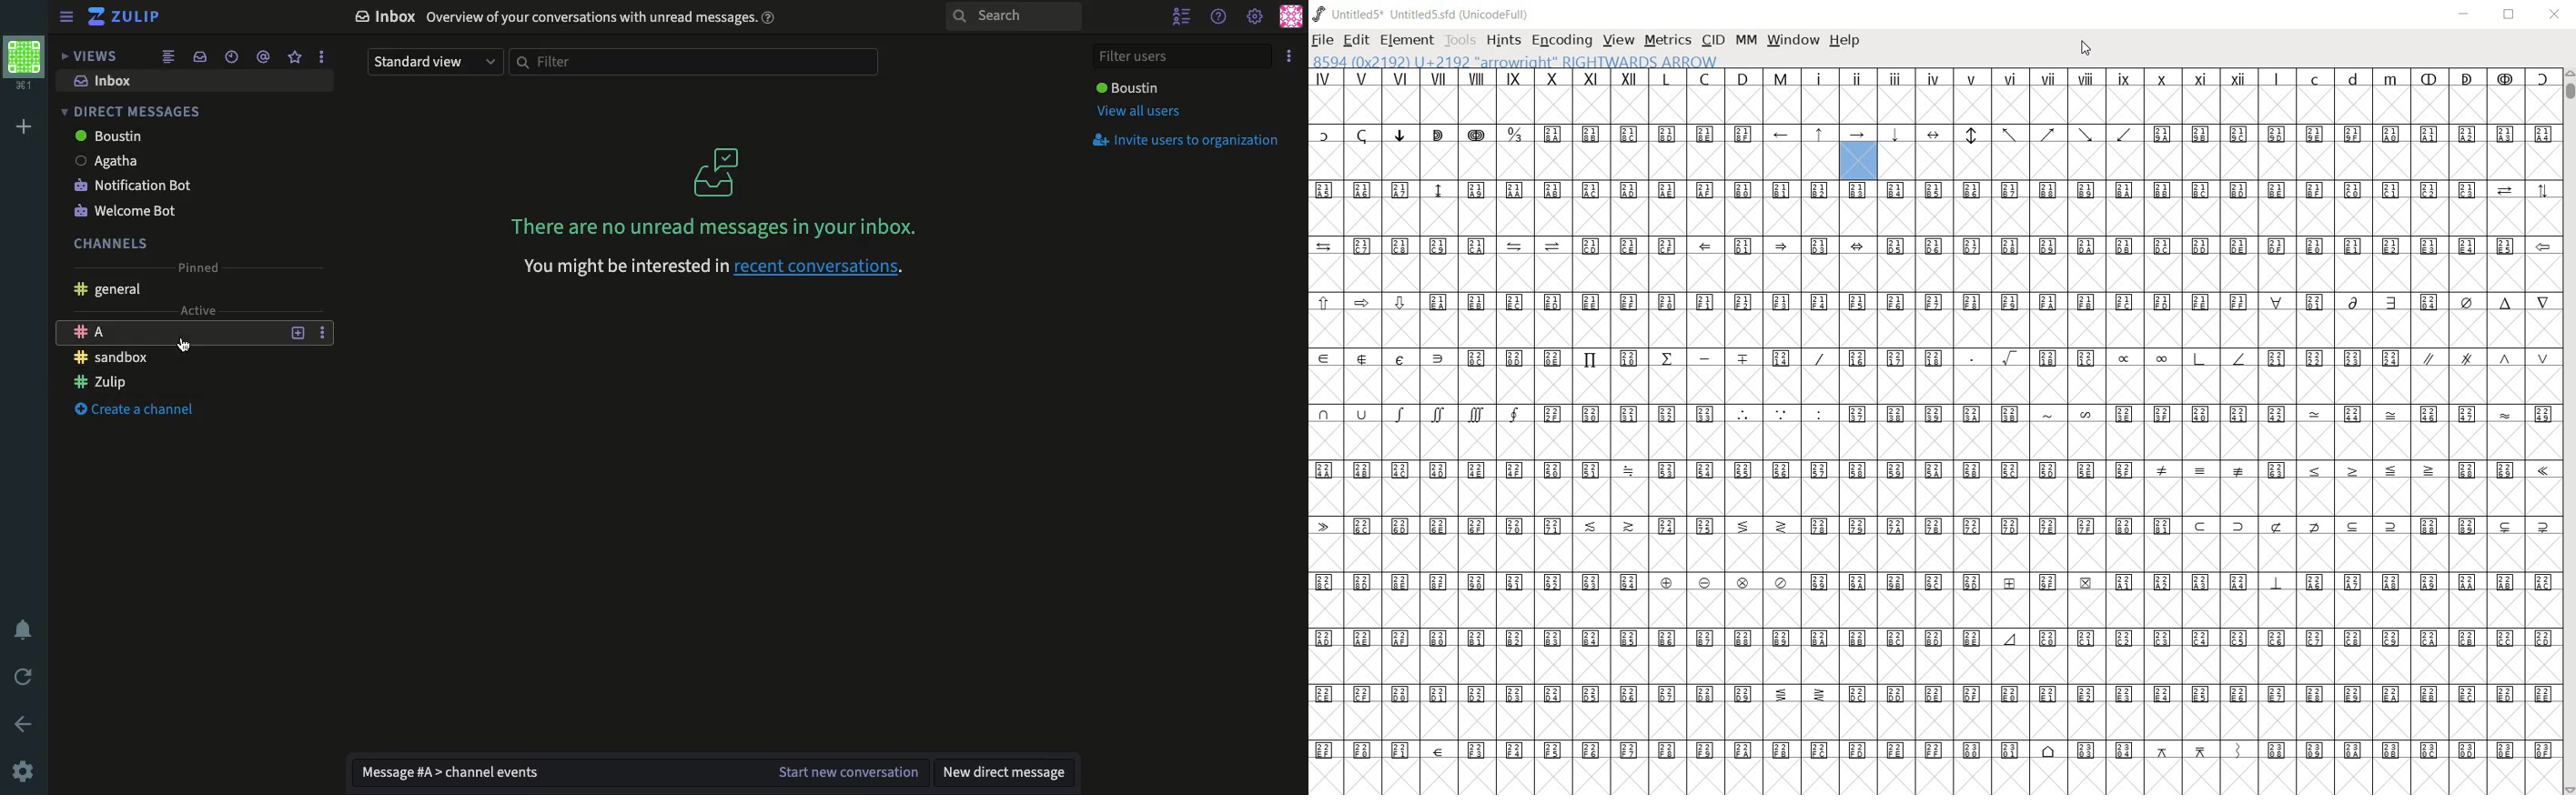 This screenshot has width=2576, height=812. What do you see at coordinates (24, 773) in the screenshot?
I see `Settings` at bounding box center [24, 773].